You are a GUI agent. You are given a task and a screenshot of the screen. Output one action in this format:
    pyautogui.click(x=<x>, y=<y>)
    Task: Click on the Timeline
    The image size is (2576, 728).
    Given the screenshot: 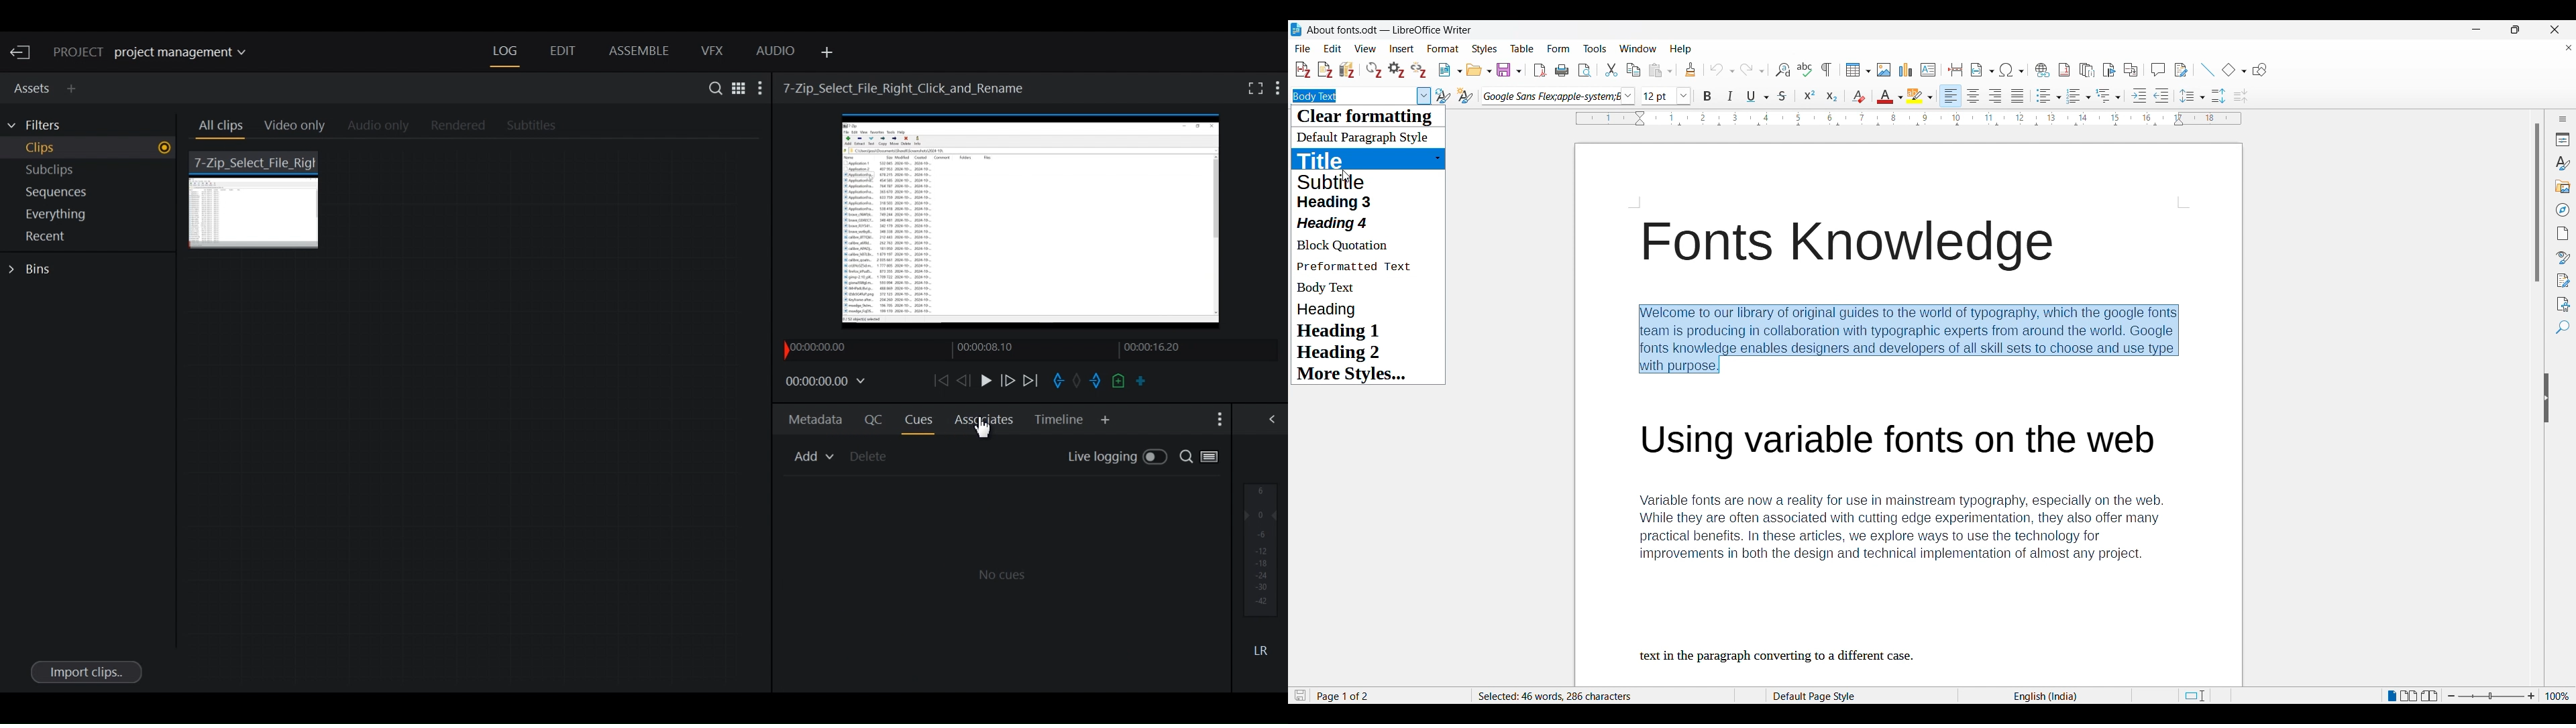 What is the action you would take?
    pyautogui.click(x=1000, y=349)
    